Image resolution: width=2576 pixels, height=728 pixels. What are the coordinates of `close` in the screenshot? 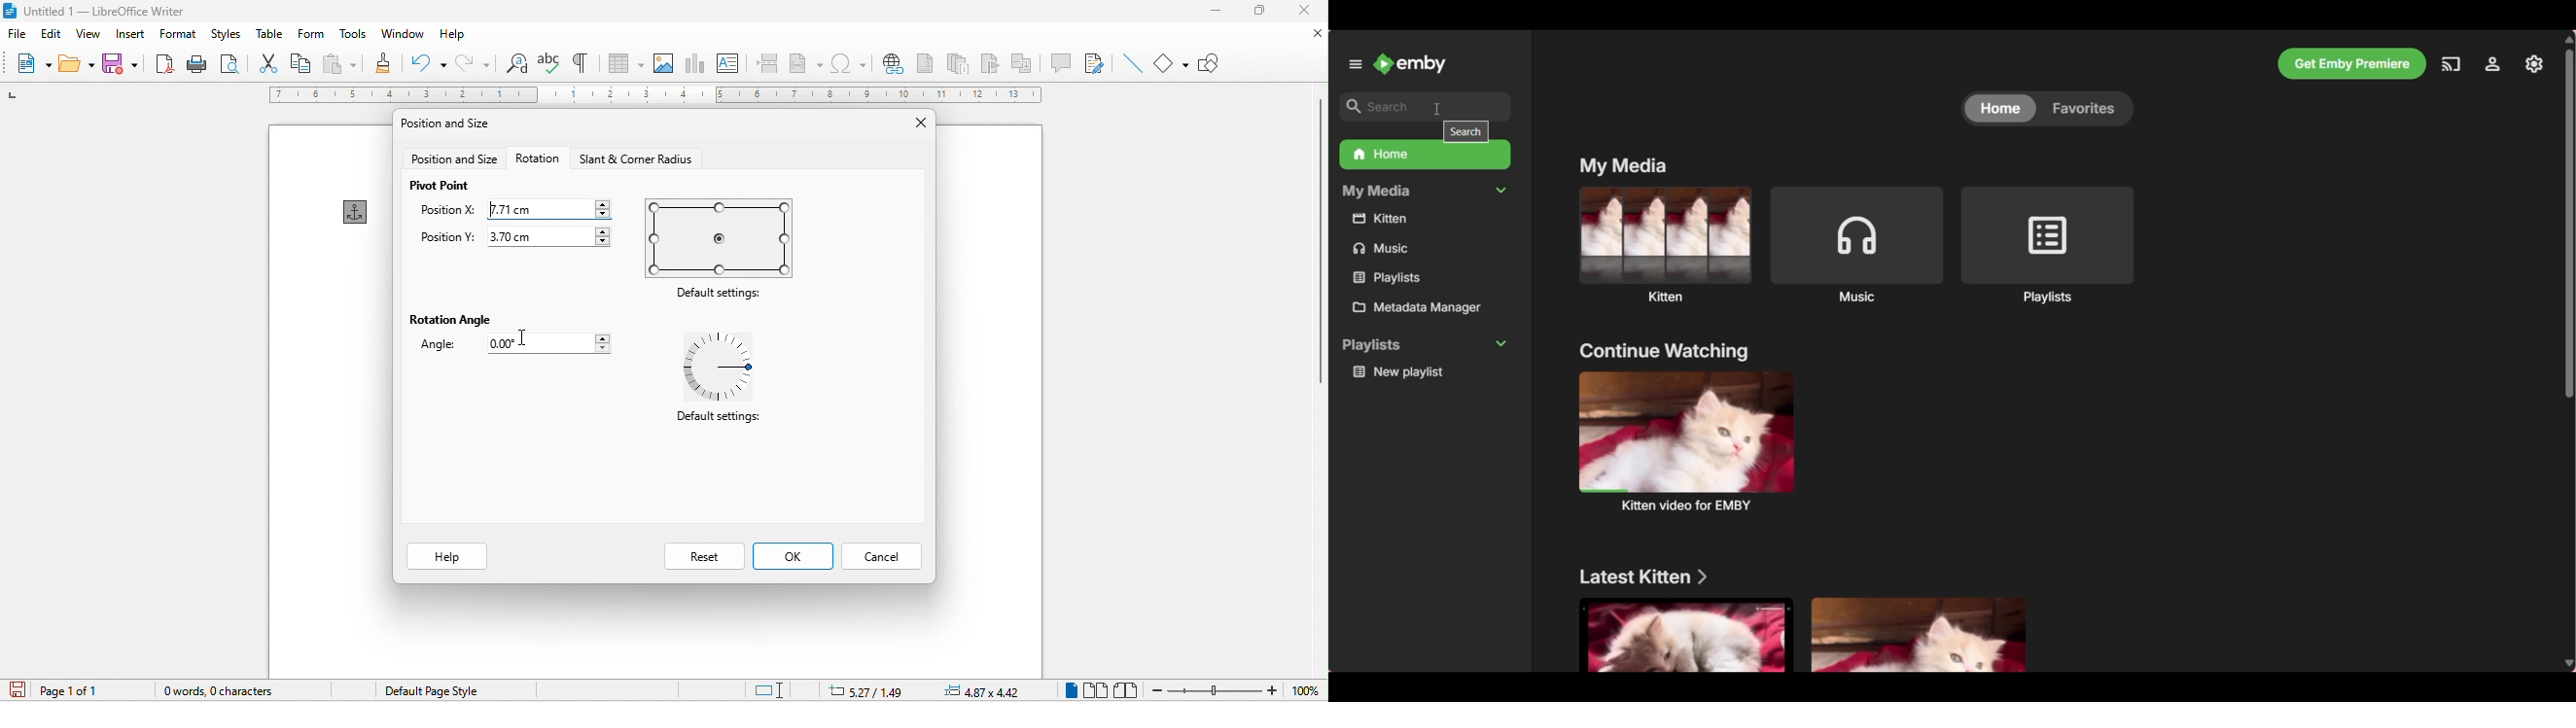 It's located at (1315, 34).